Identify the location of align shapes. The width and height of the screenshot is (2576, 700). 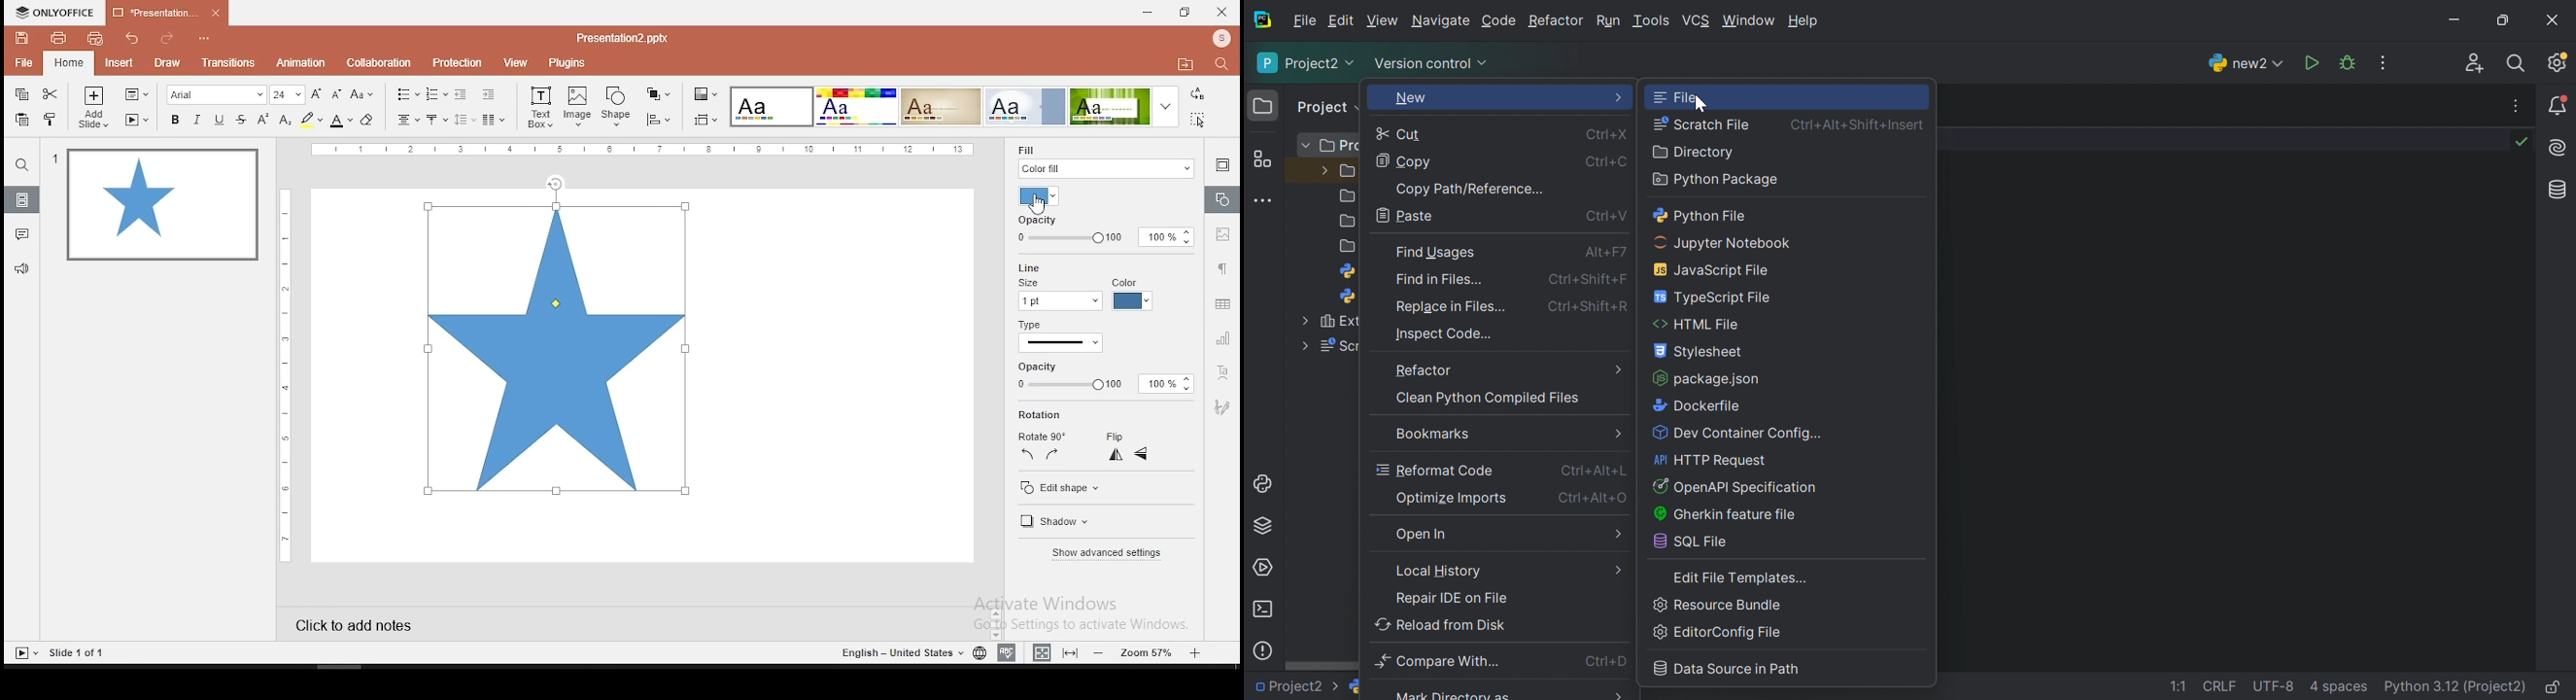
(658, 120).